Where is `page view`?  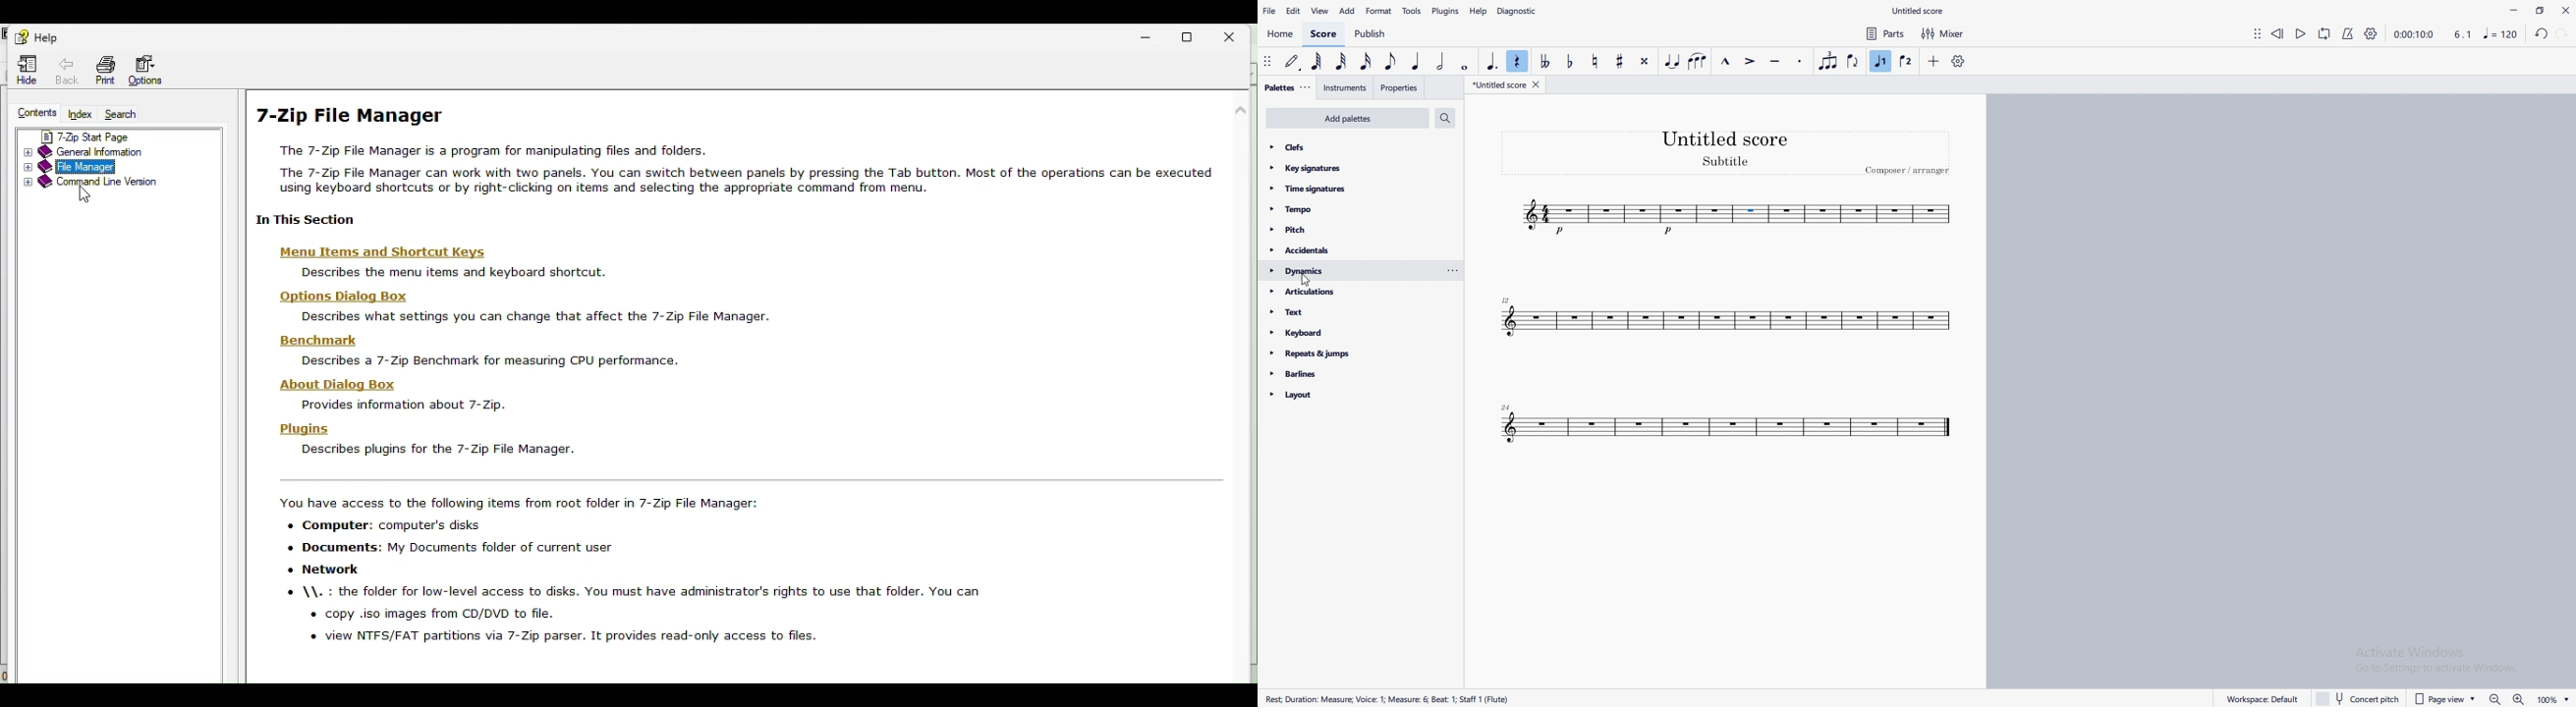 page view is located at coordinates (2440, 700).